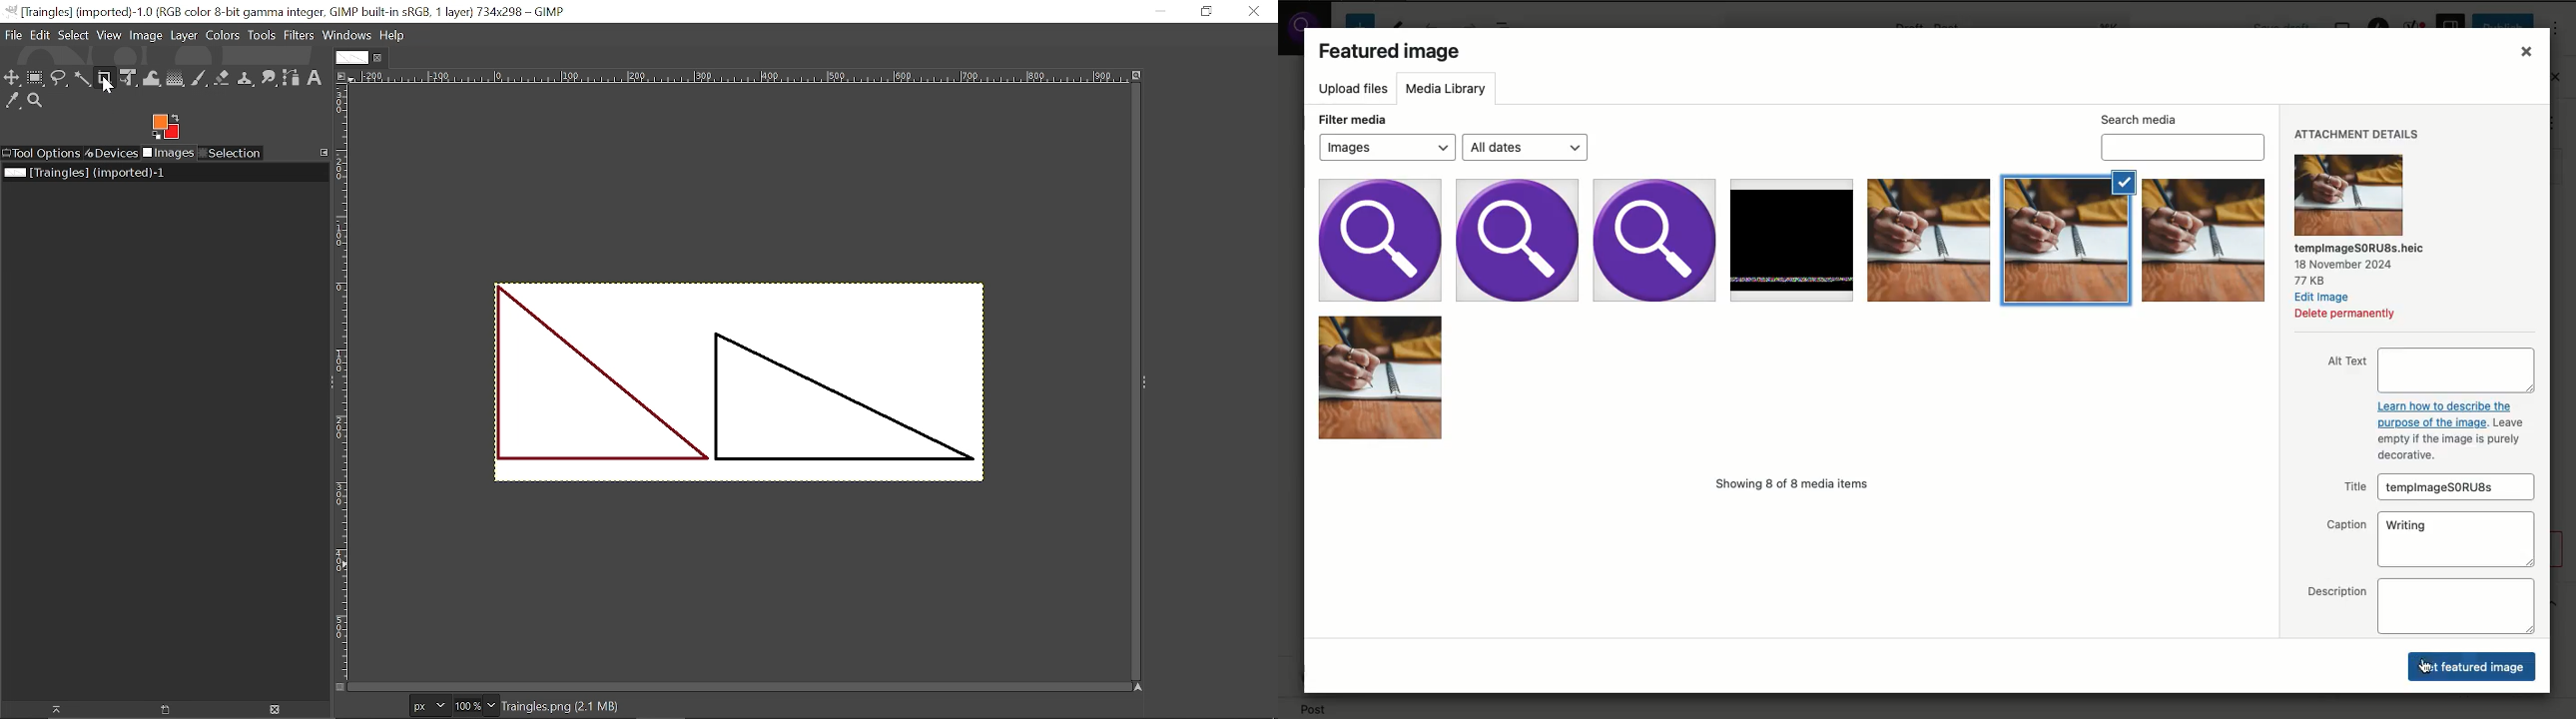  What do you see at coordinates (1655, 240) in the screenshot?
I see `Image` at bounding box center [1655, 240].